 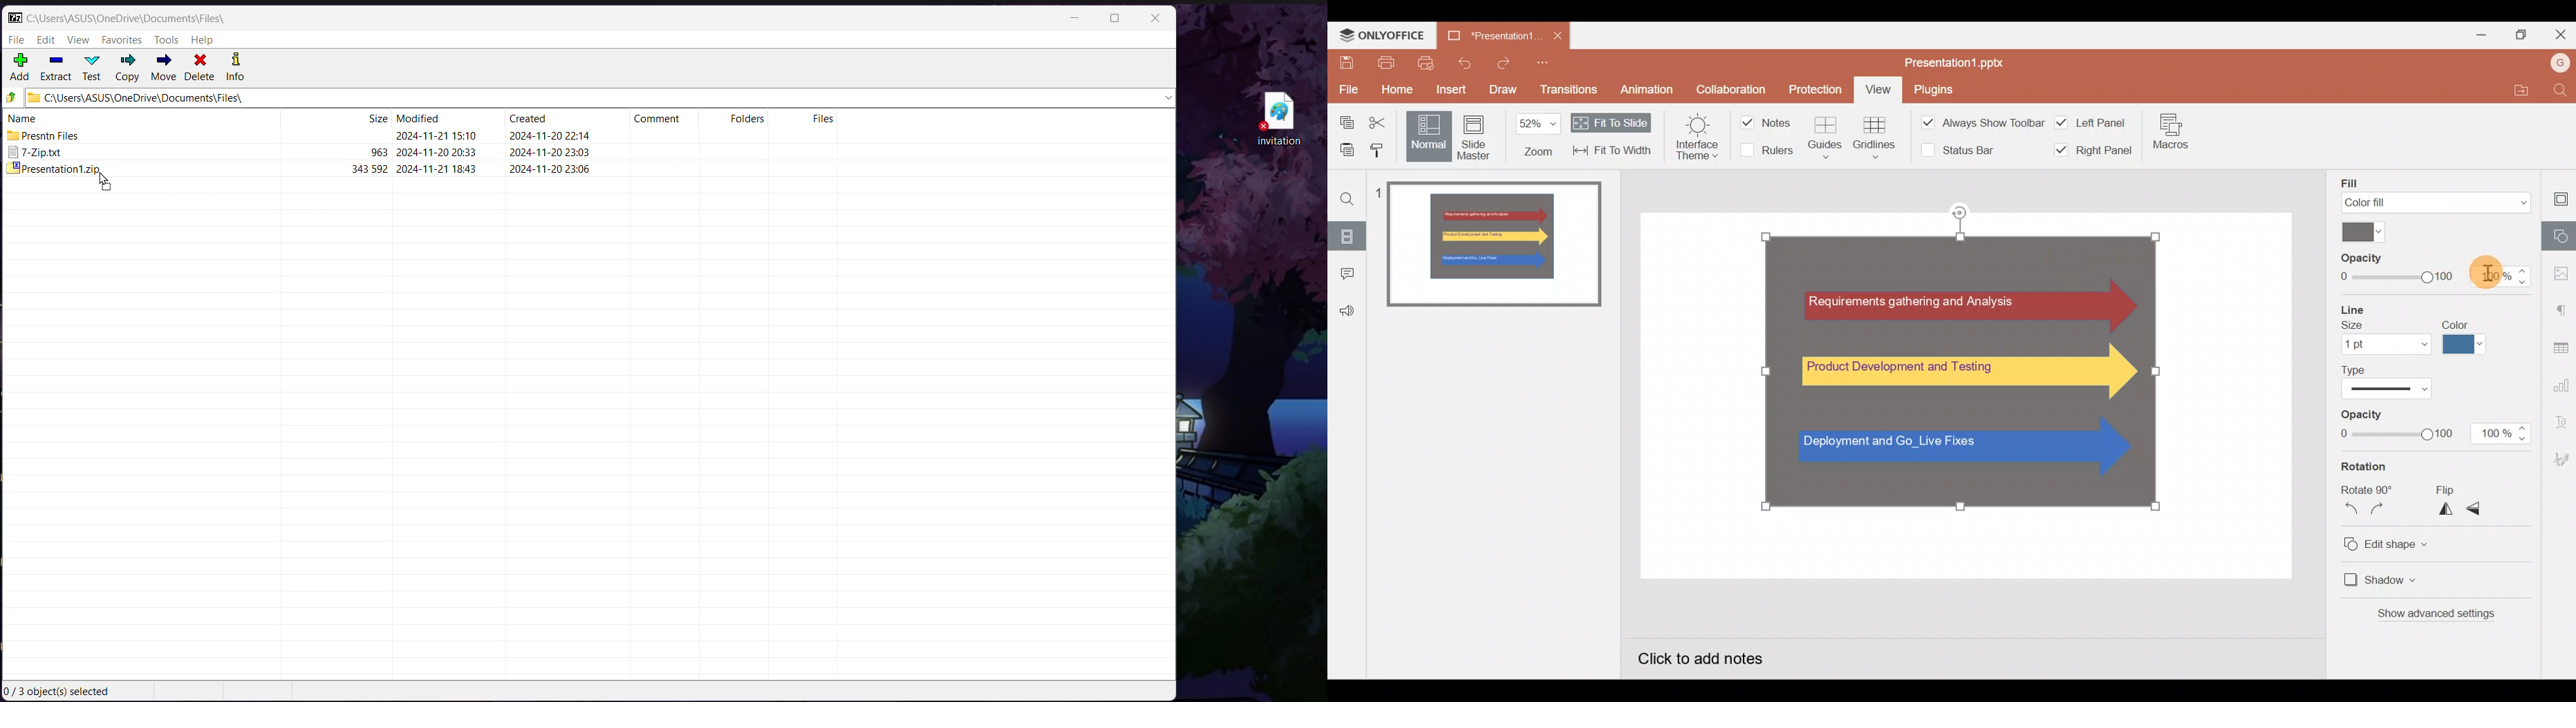 What do you see at coordinates (2389, 578) in the screenshot?
I see `Shadow` at bounding box center [2389, 578].